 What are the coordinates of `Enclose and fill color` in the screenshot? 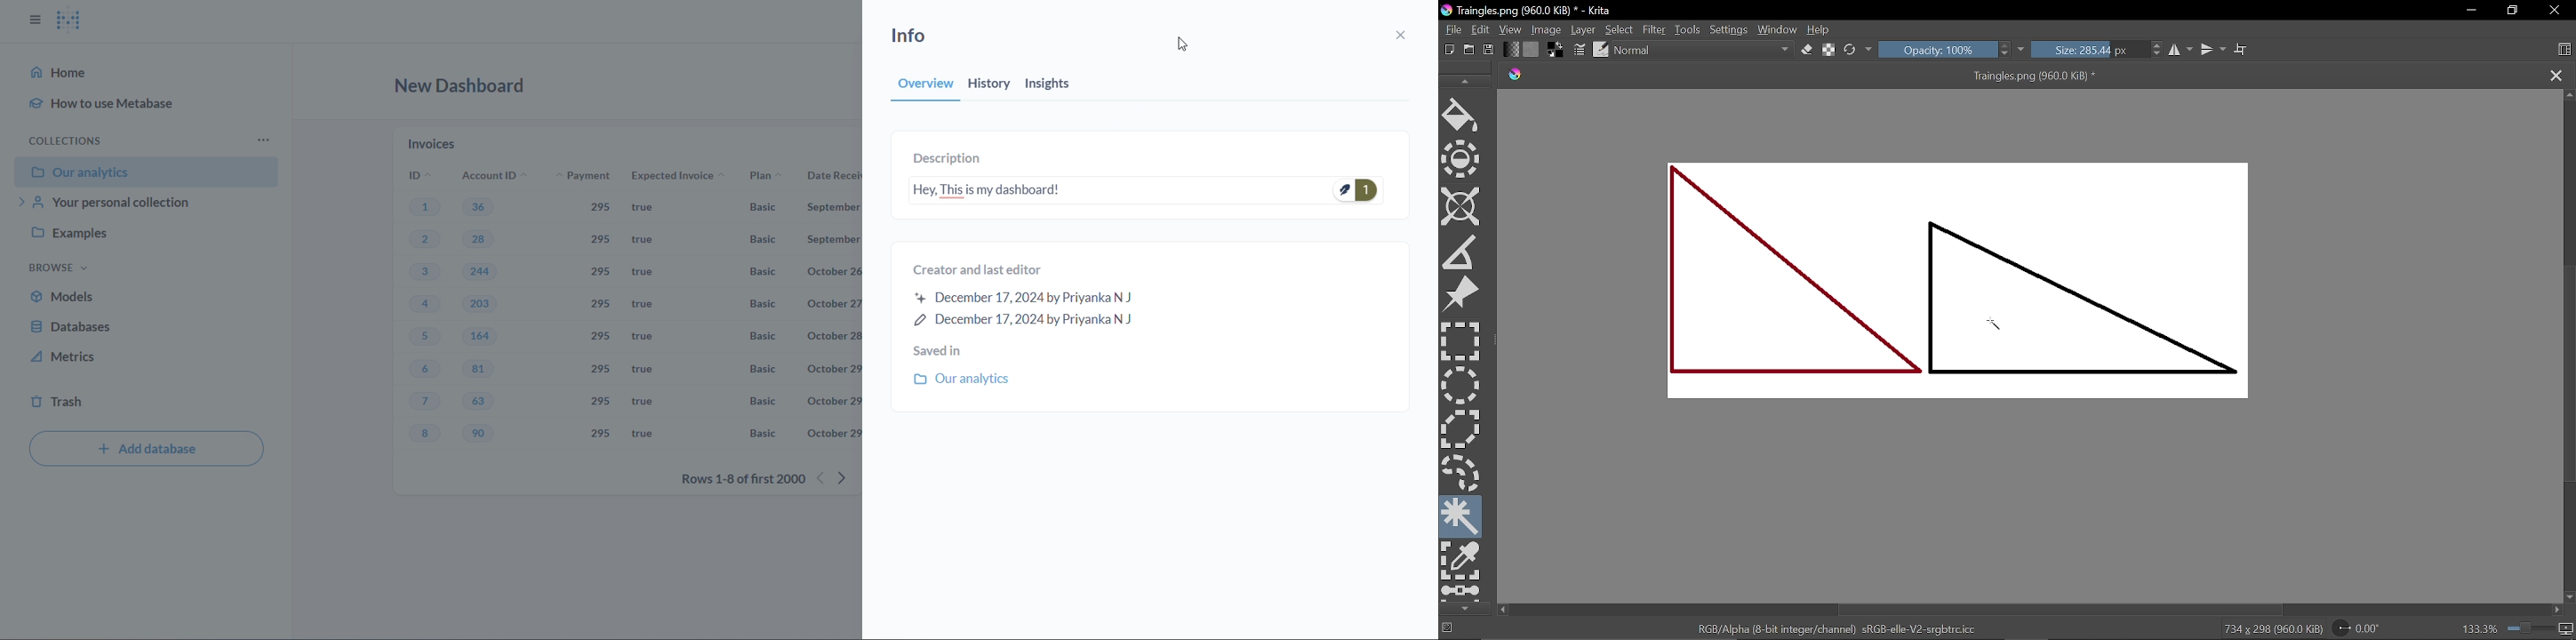 It's located at (1462, 161).